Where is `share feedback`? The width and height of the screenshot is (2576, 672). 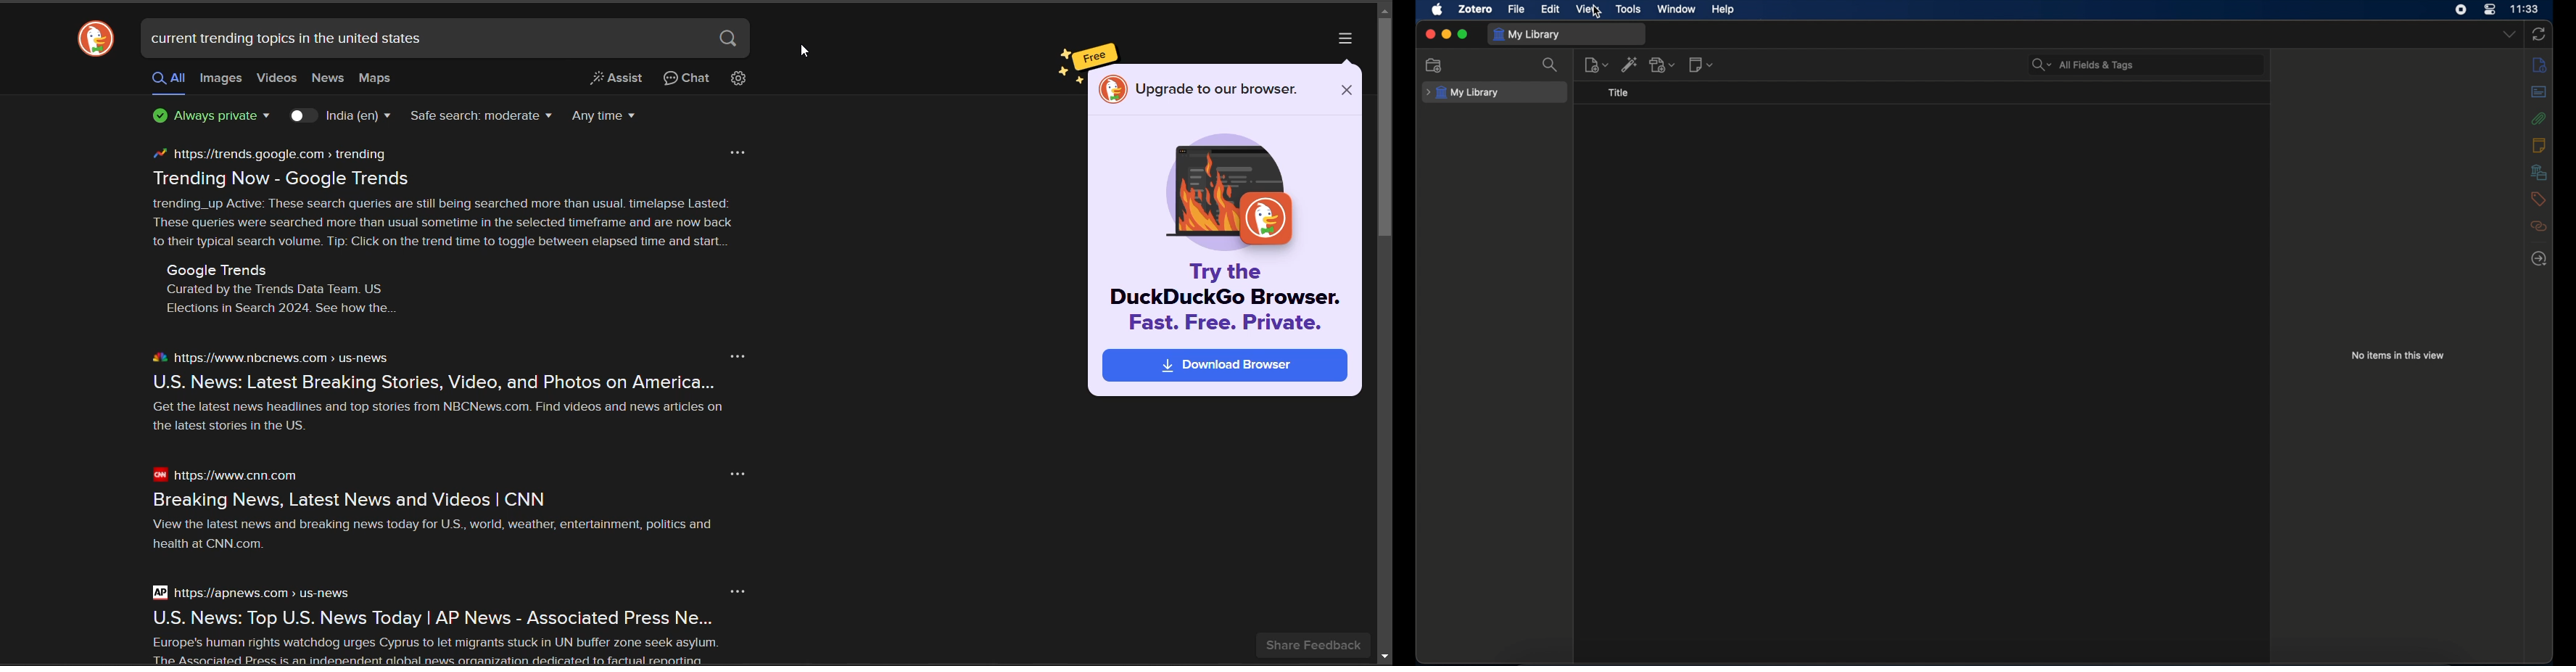
share feedback is located at coordinates (1313, 645).